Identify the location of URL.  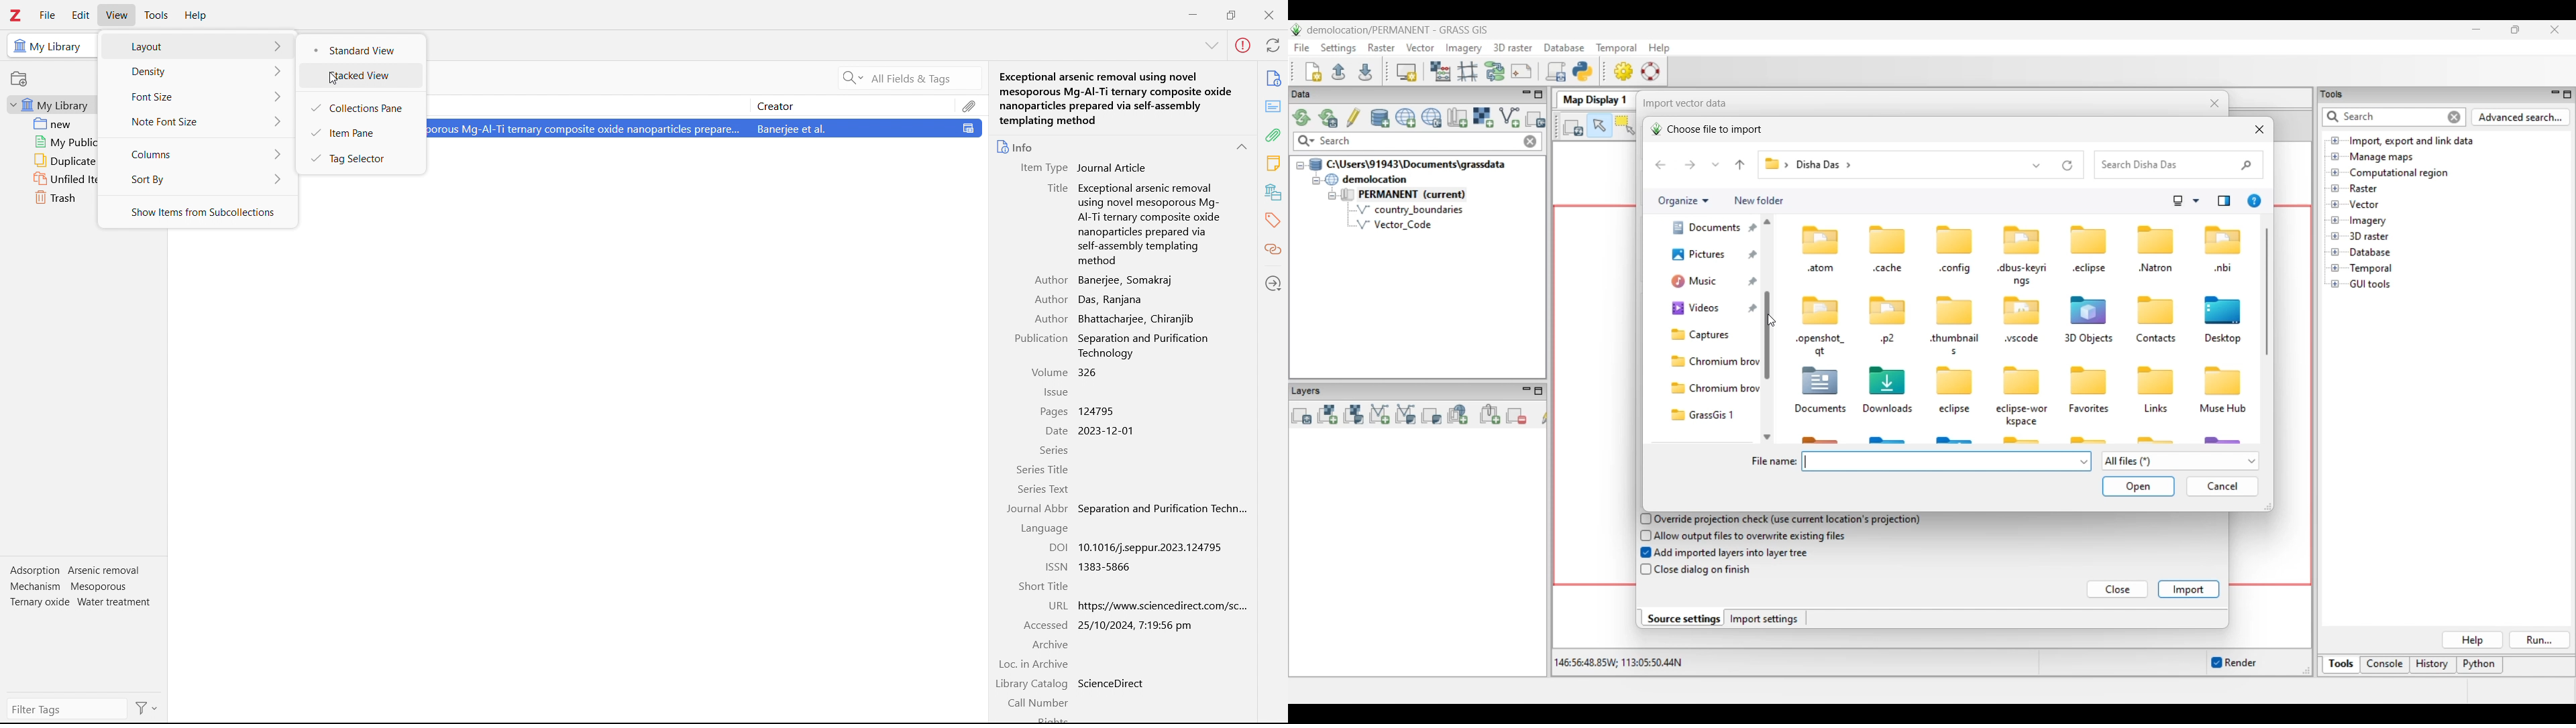
(1056, 605).